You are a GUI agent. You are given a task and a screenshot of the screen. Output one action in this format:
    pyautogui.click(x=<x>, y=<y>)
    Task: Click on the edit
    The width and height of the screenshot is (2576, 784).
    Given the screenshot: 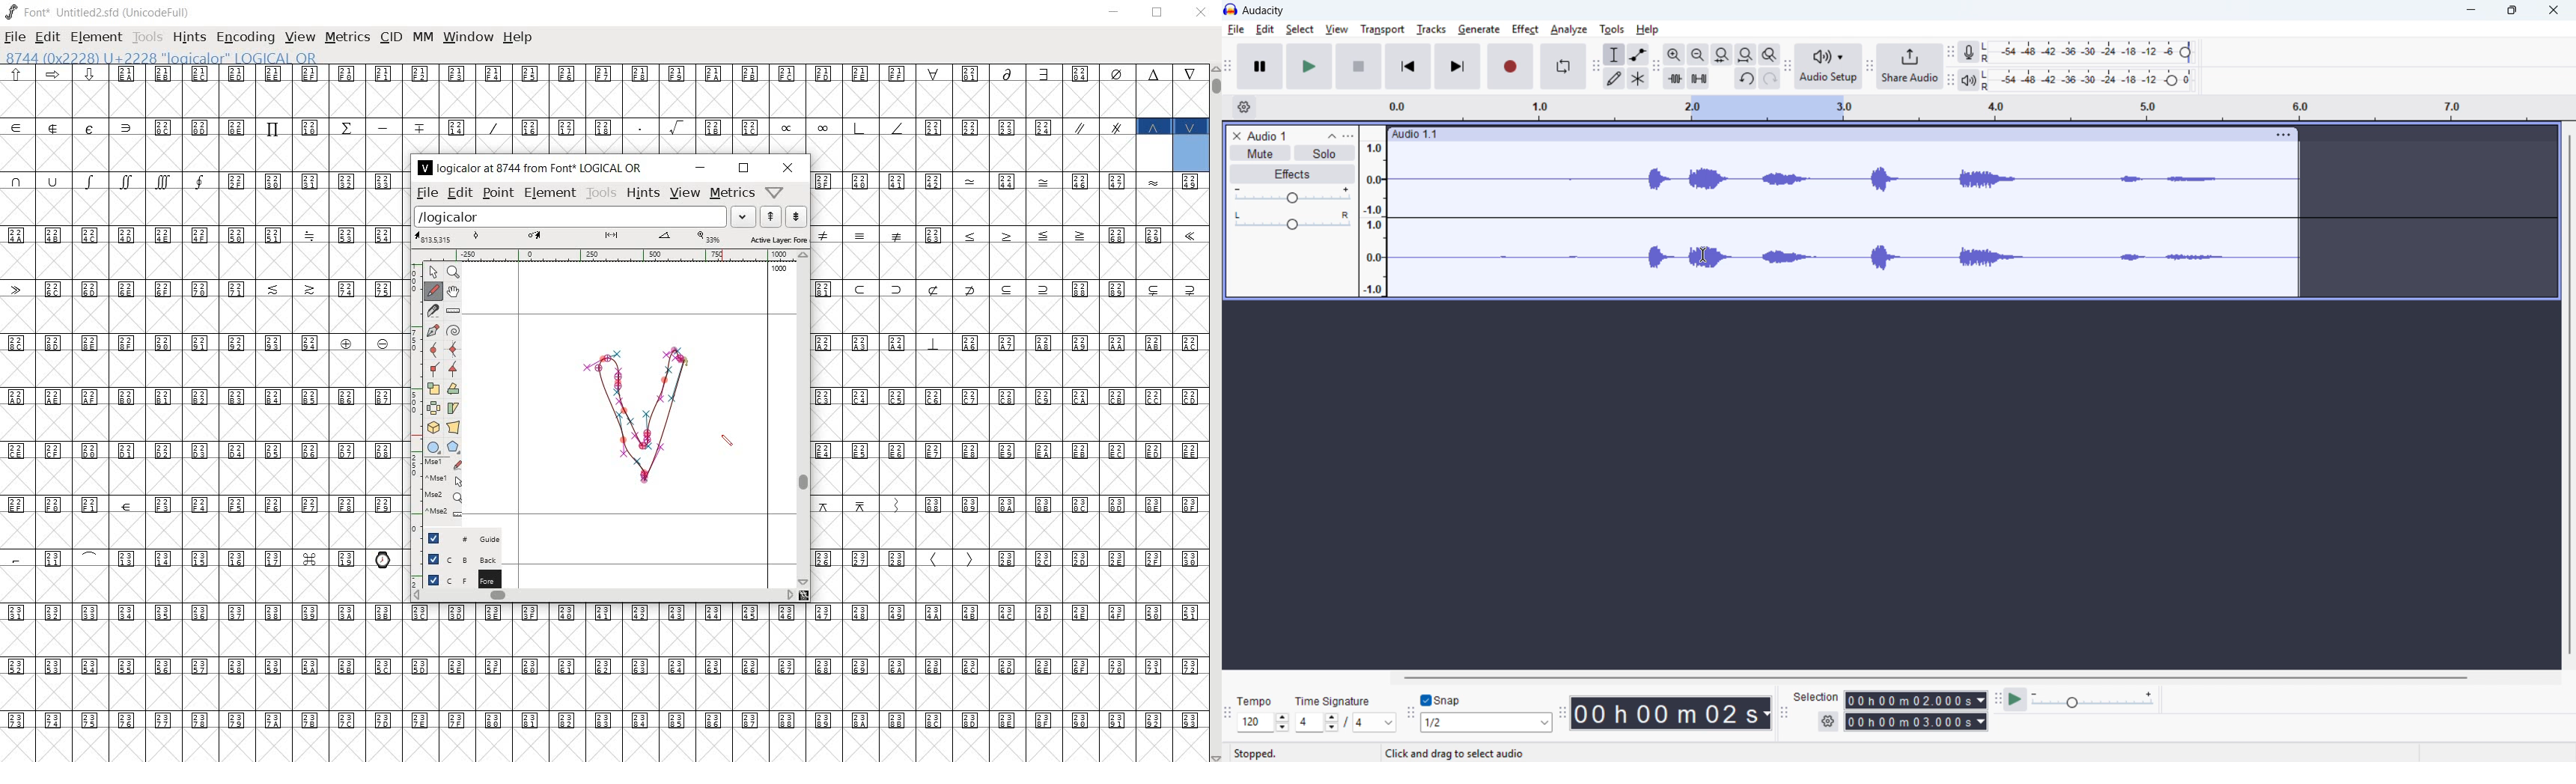 What is the action you would take?
    pyautogui.click(x=48, y=37)
    